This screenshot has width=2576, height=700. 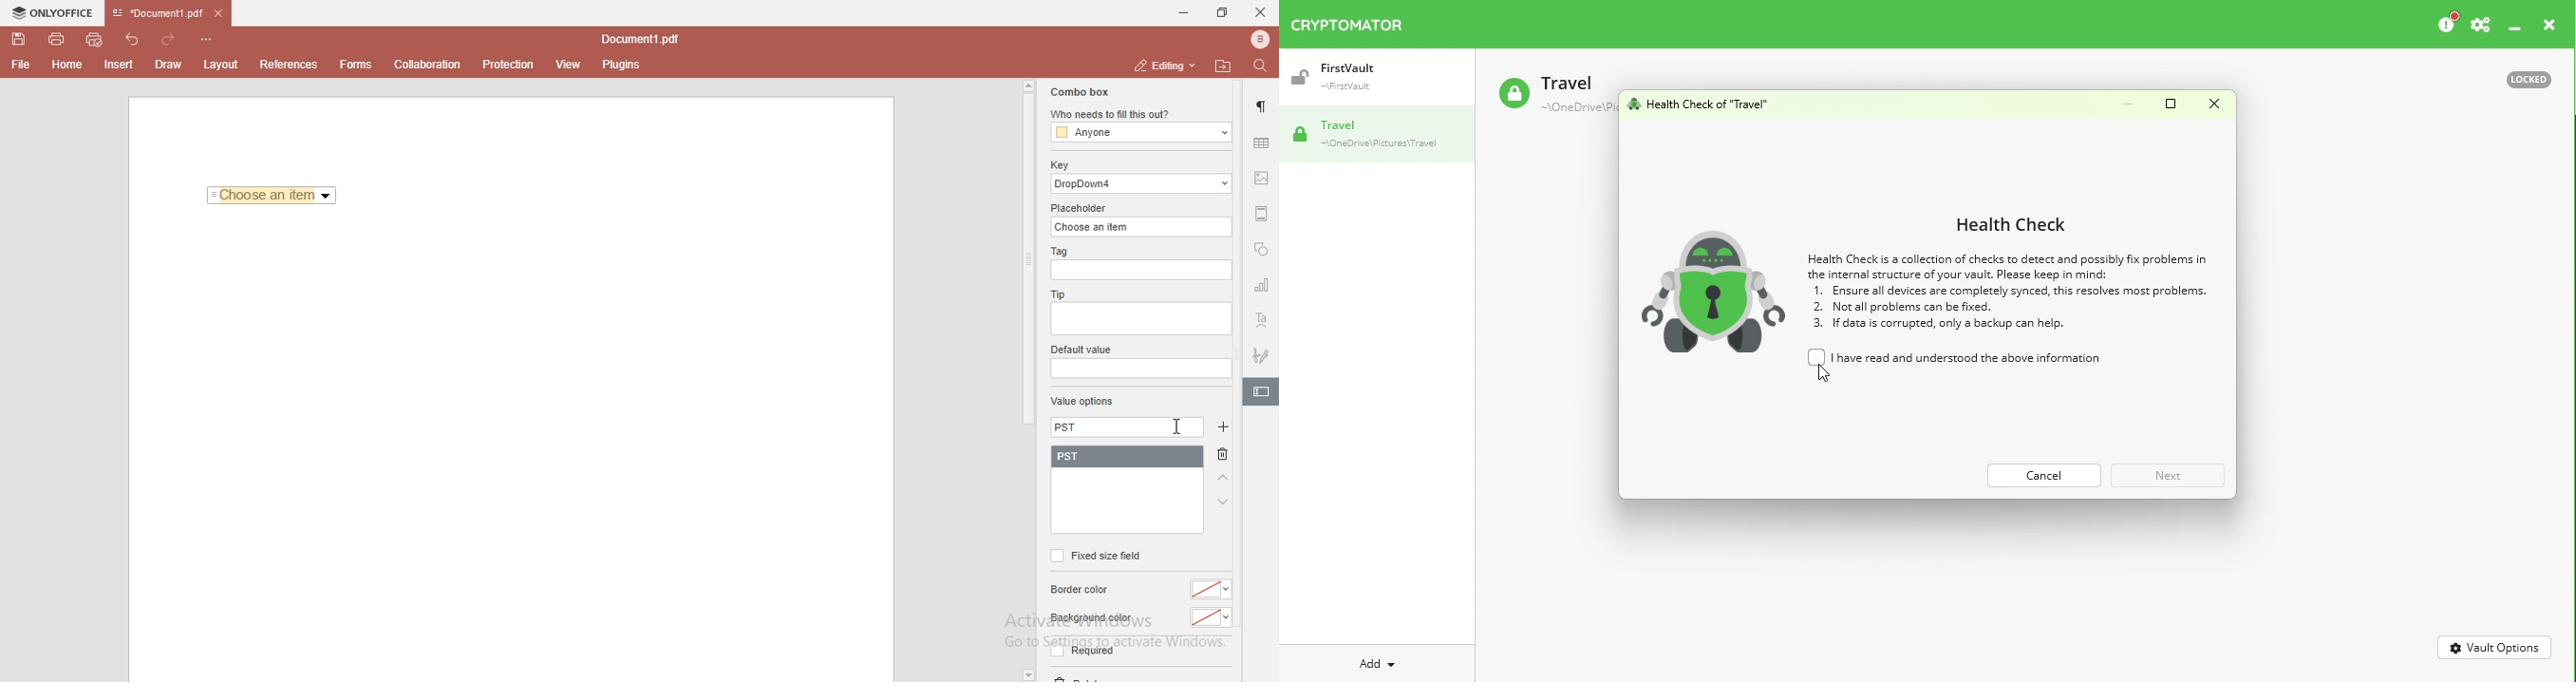 What do you see at coordinates (1083, 403) in the screenshot?
I see `value options` at bounding box center [1083, 403].